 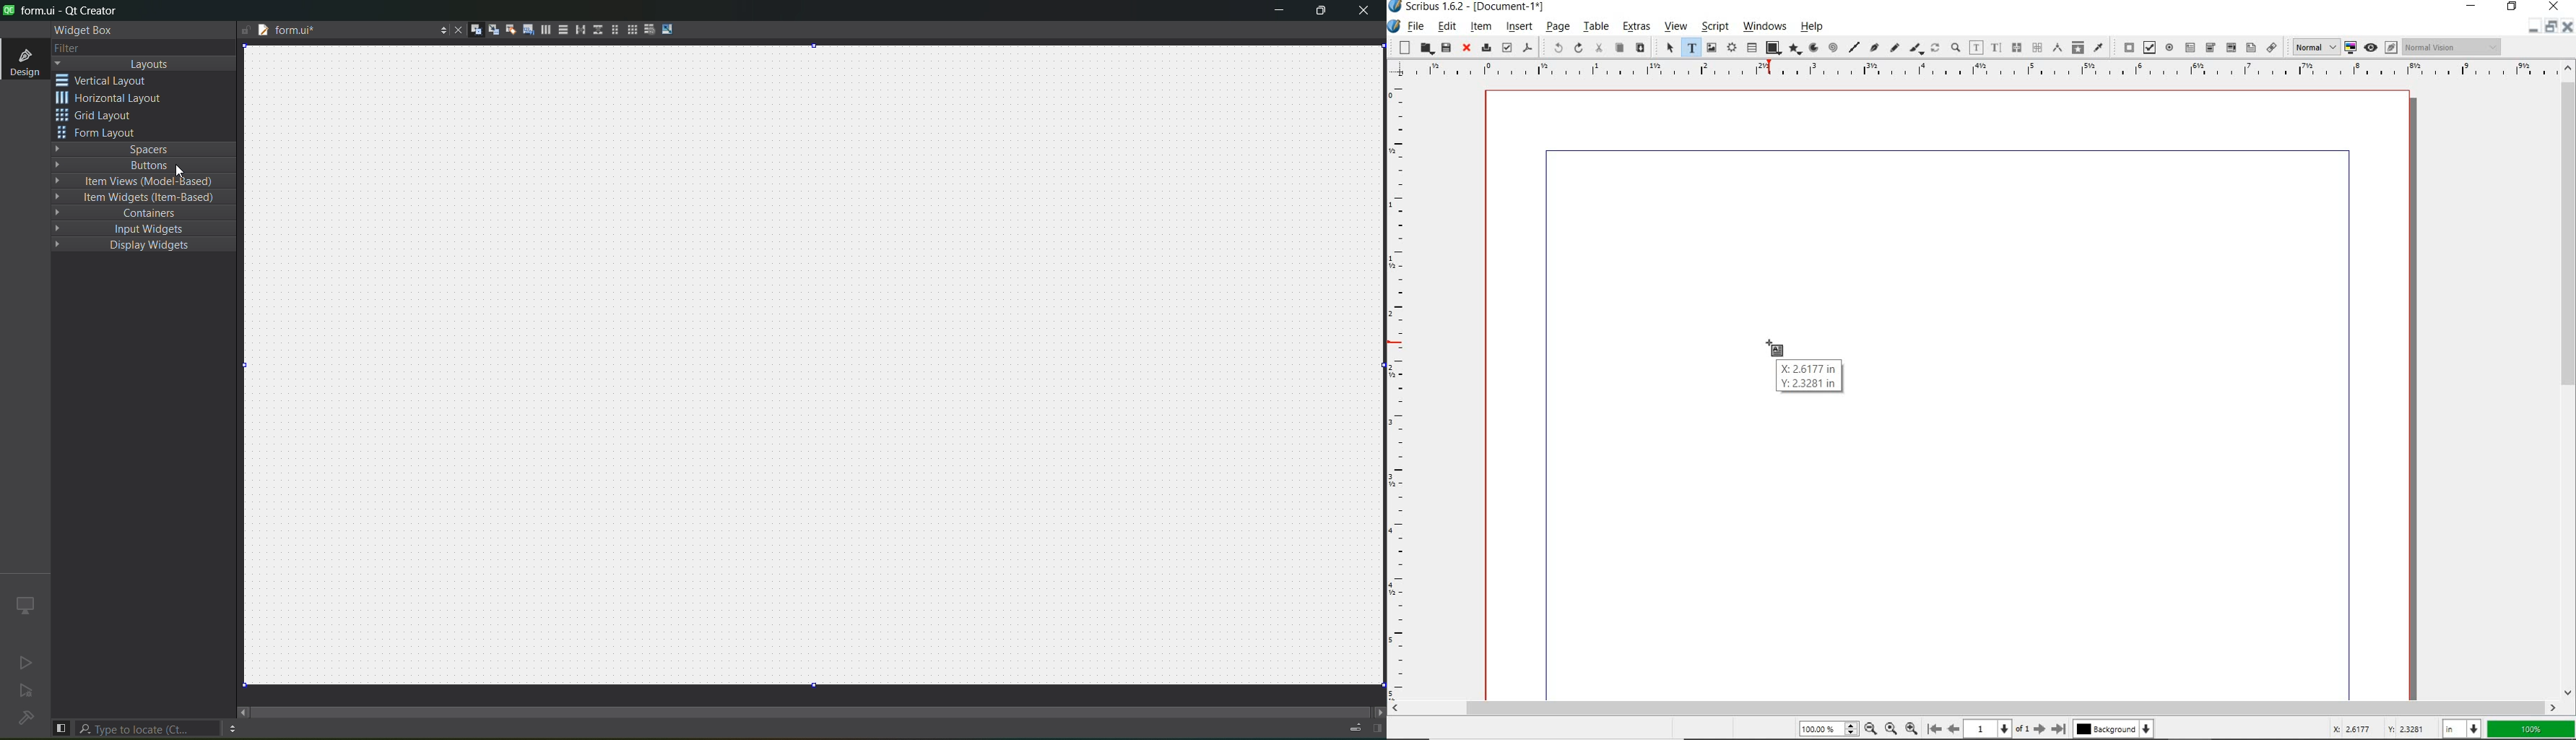 I want to click on edit signals, so click(x=493, y=32).